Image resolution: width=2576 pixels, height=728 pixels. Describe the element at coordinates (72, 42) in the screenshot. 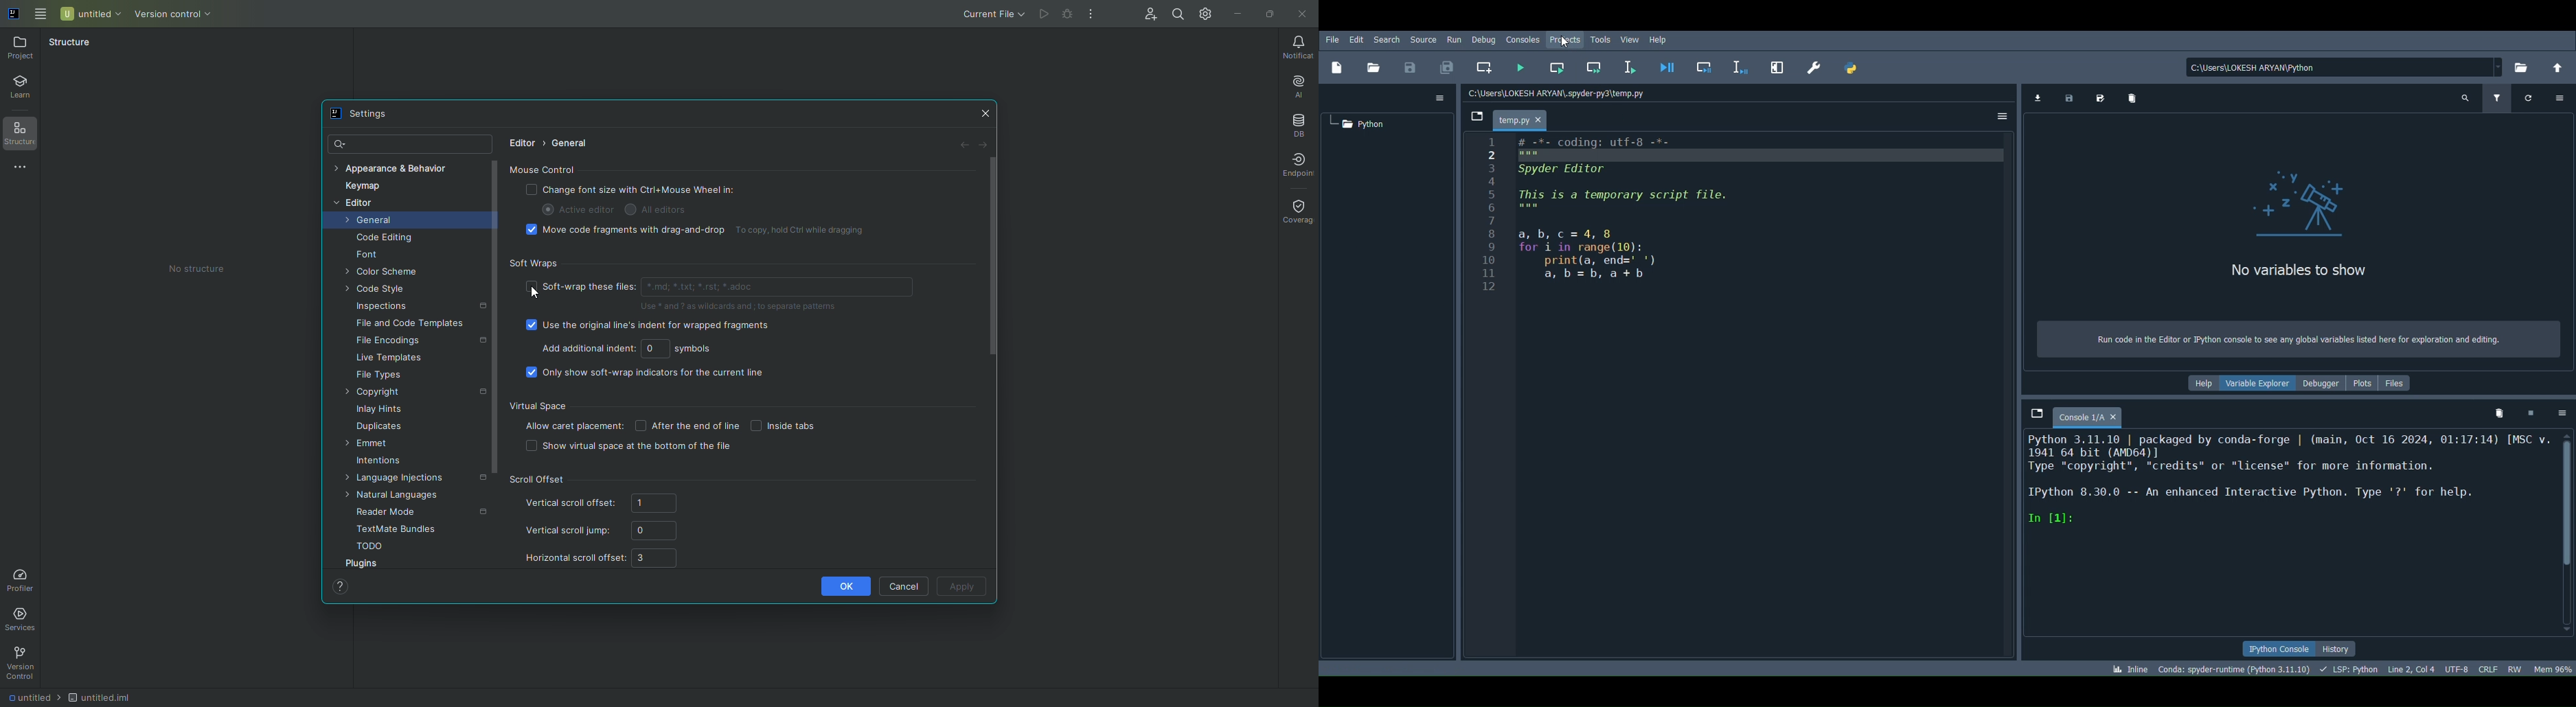

I see `Structure` at that location.